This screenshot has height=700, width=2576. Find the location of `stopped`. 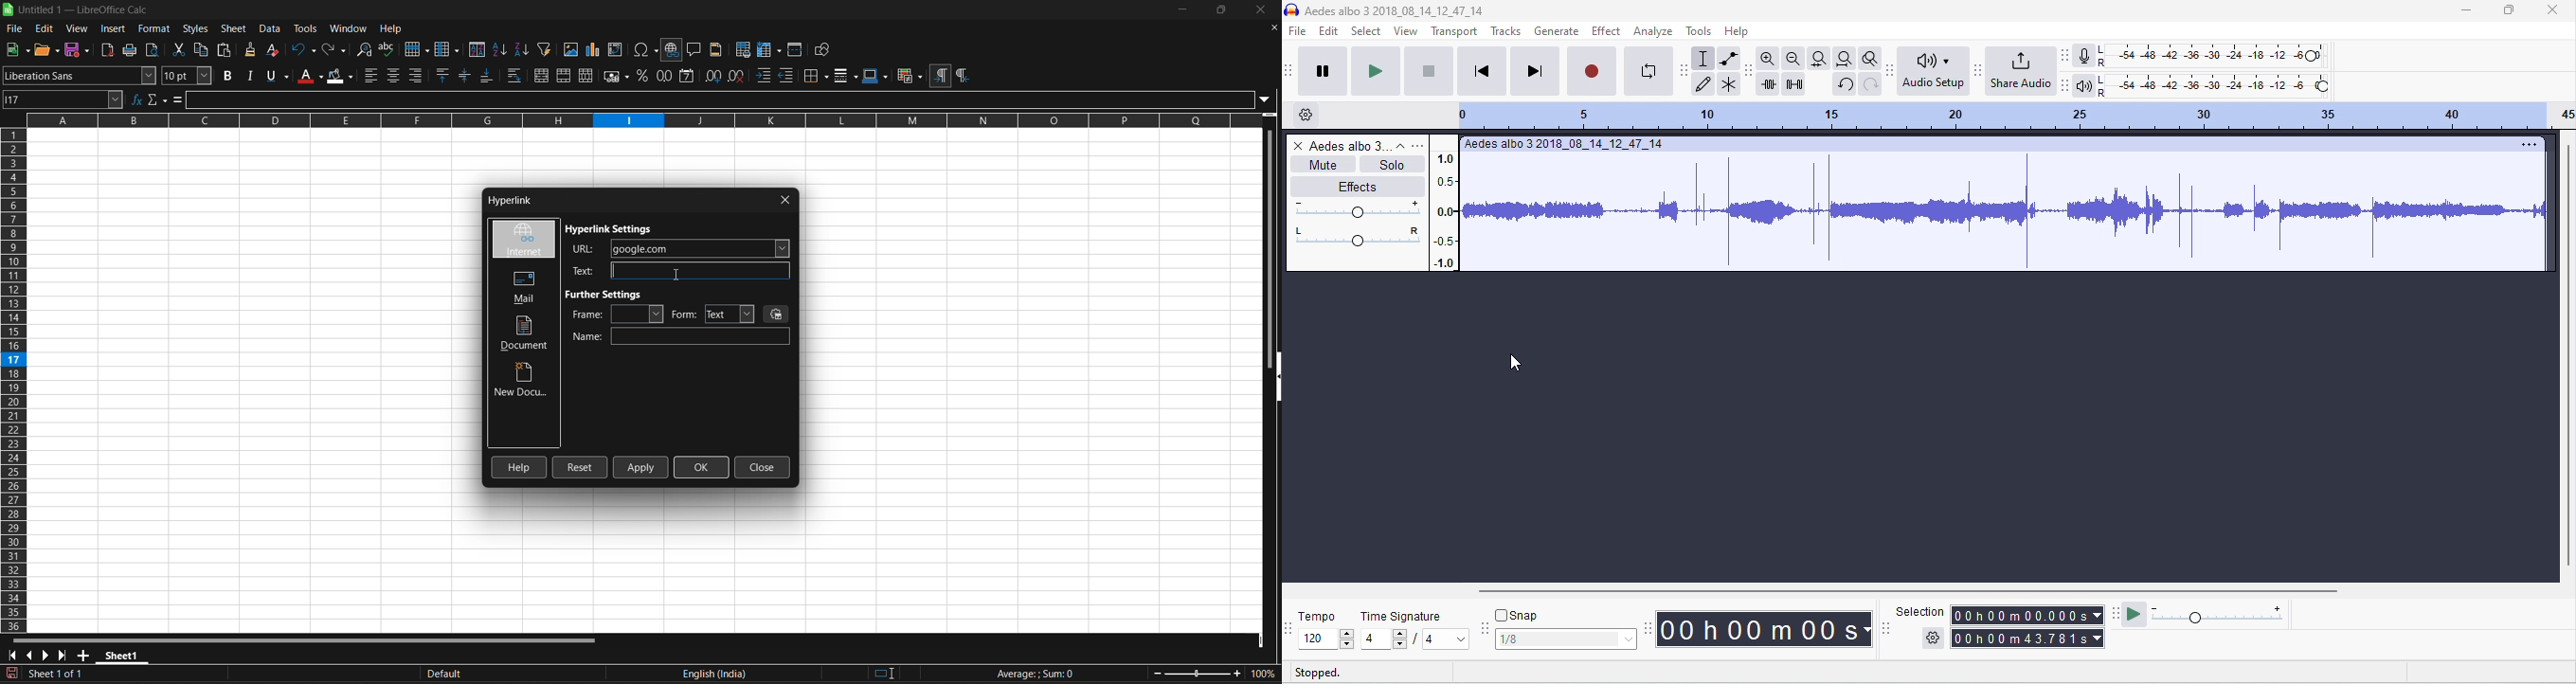

stopped is located at coordinates (1317, 673).